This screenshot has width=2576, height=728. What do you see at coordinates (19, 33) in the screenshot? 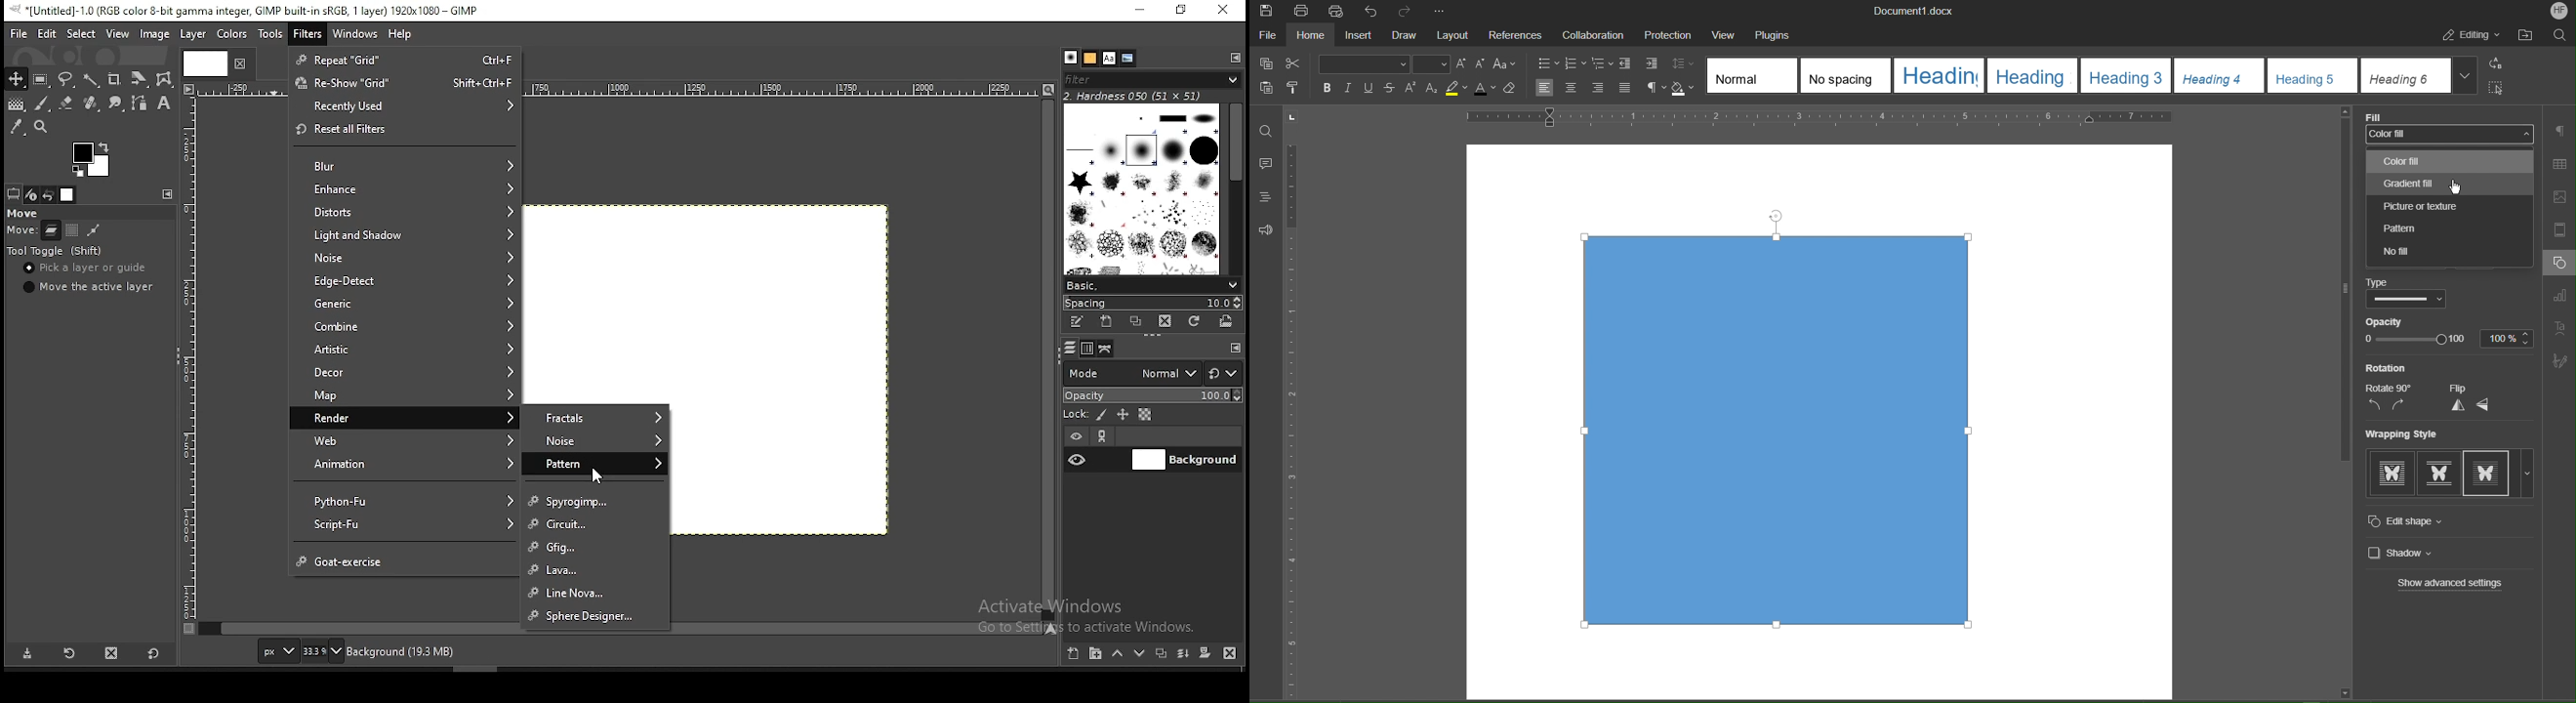
I see `file` at bounding box center [19, 33].